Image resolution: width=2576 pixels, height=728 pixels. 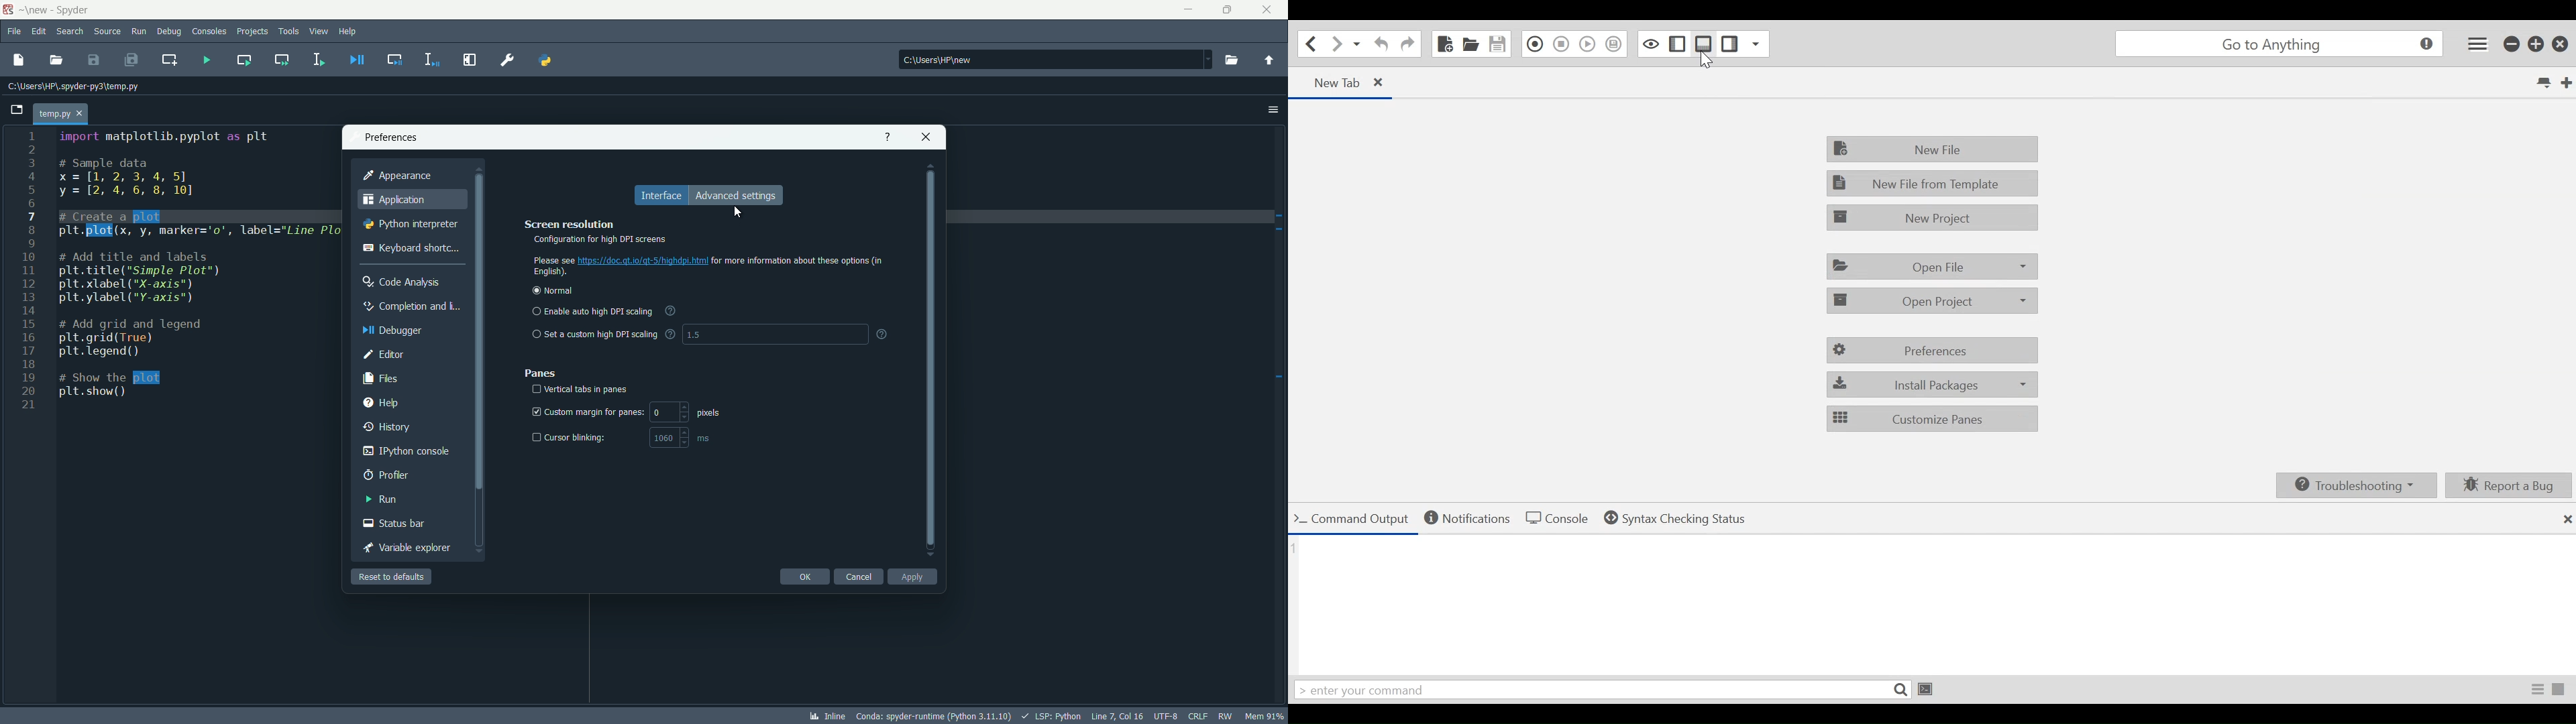 What do you see at coordinates (288, 31) in the screenshot?
I see `tools` at bounding box center [288, 31].